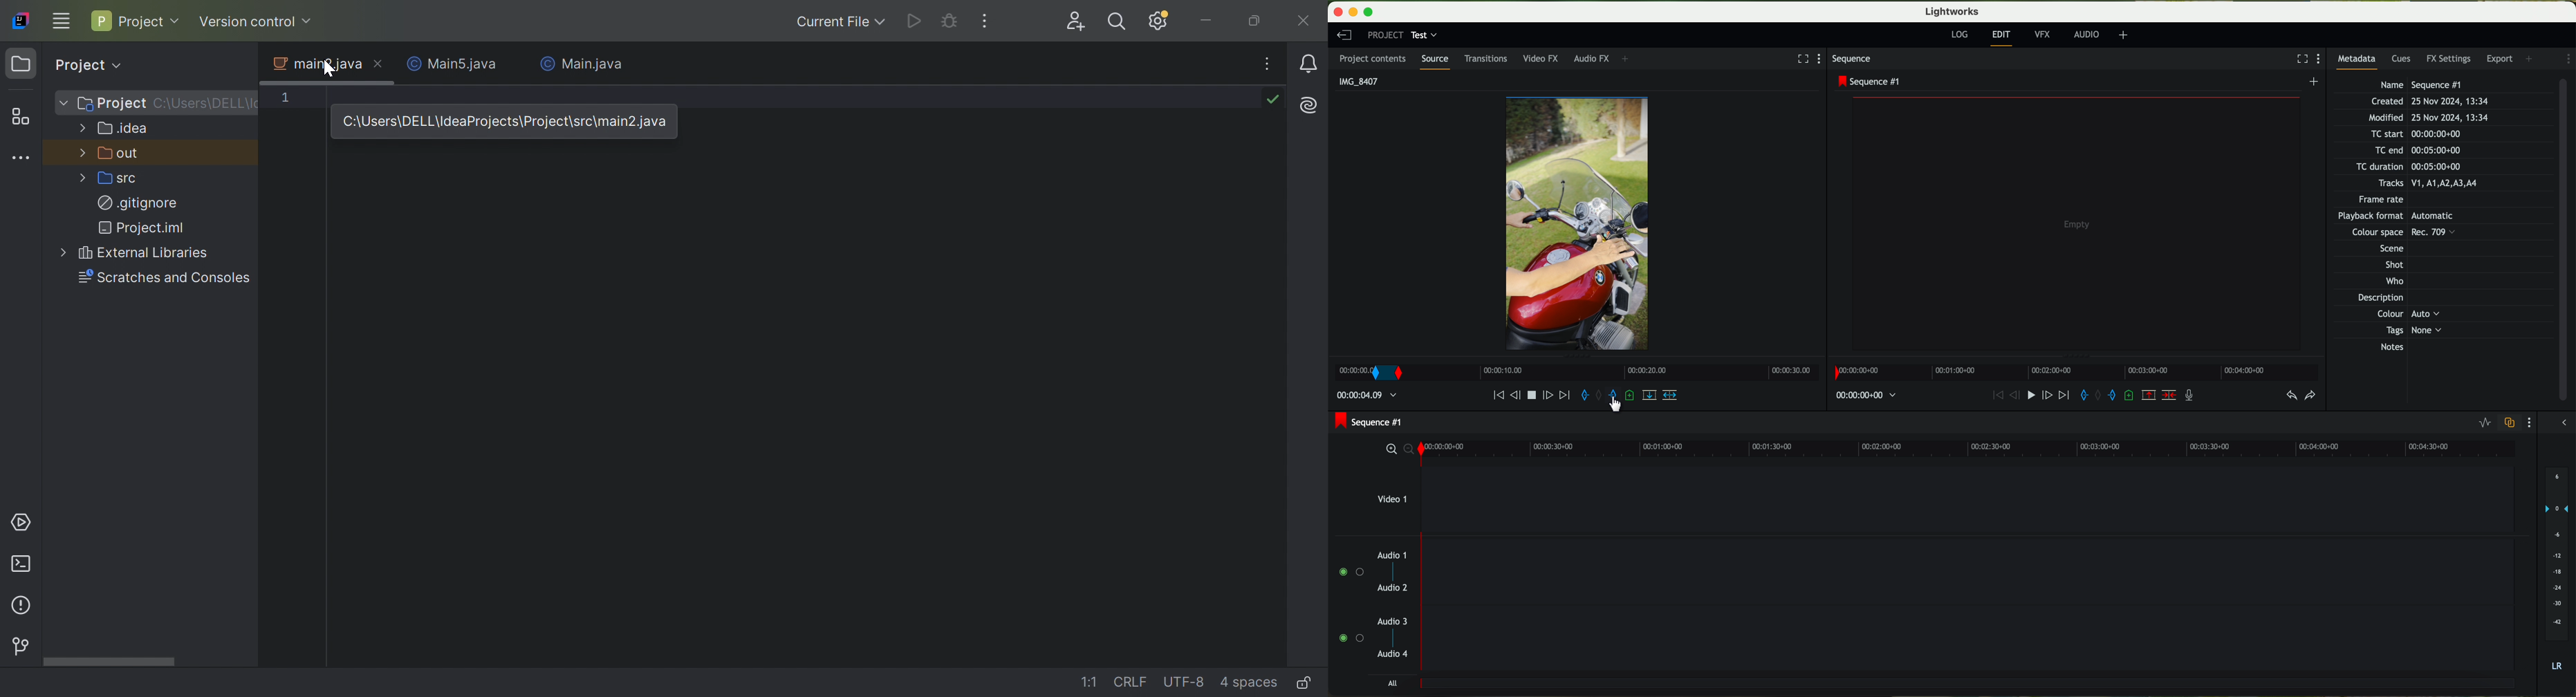  I want to click on TC start, so click(2414, 134).